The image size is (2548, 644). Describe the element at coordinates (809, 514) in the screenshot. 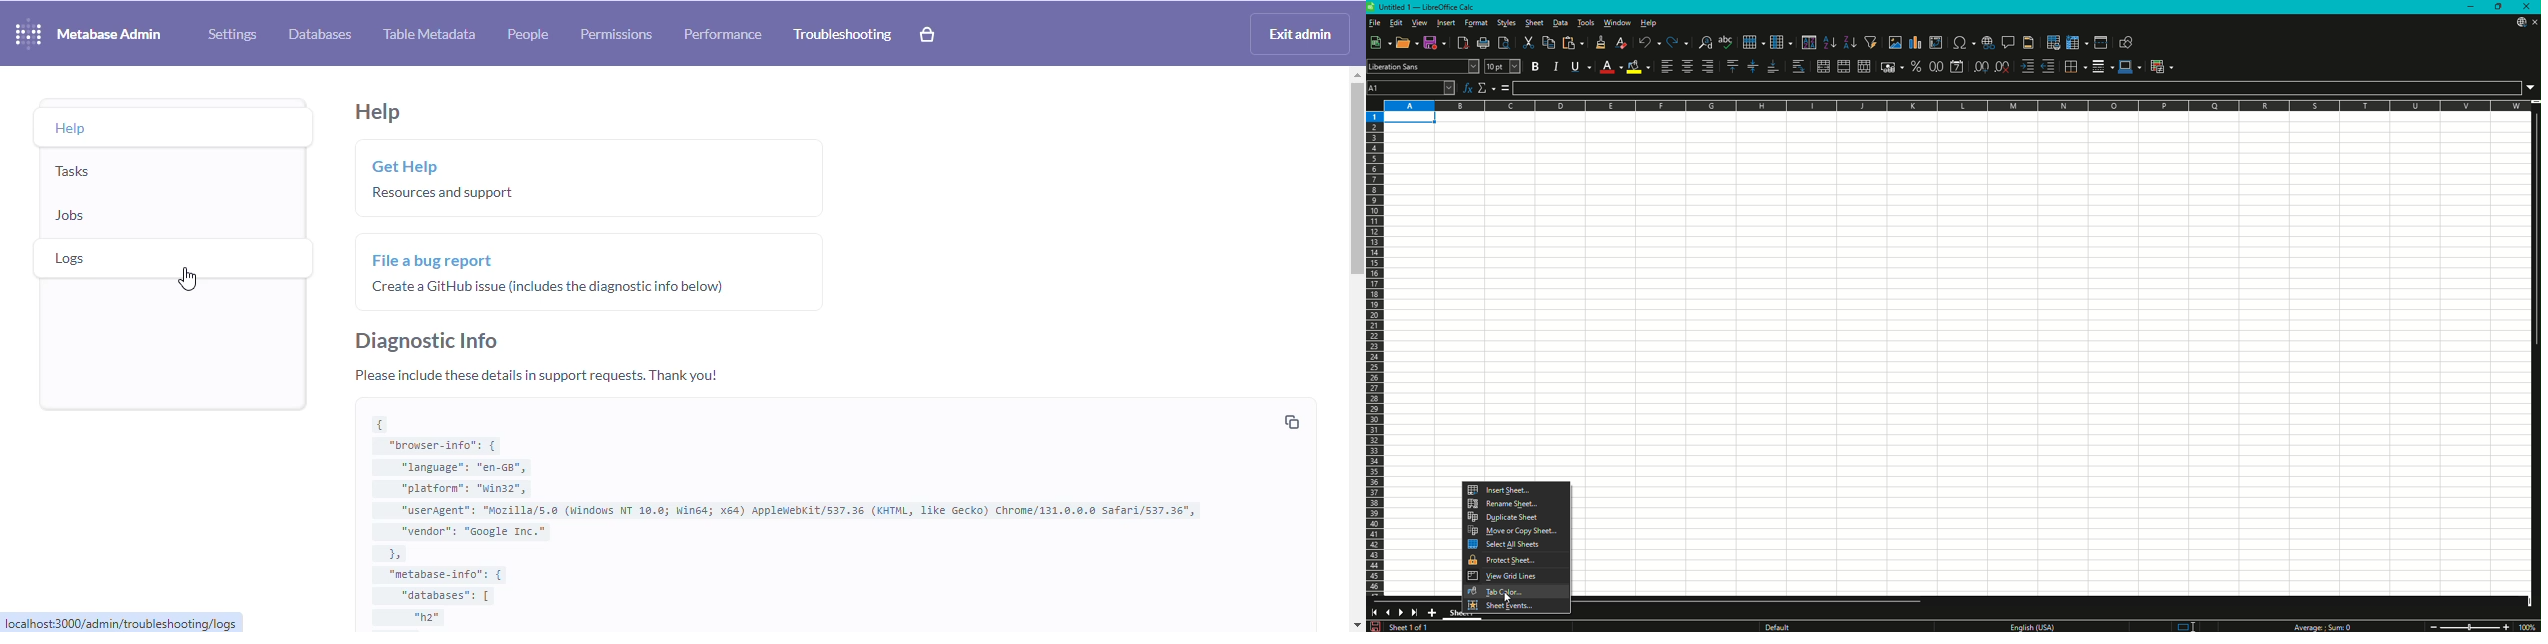

I see `diagnostic info` at that location.